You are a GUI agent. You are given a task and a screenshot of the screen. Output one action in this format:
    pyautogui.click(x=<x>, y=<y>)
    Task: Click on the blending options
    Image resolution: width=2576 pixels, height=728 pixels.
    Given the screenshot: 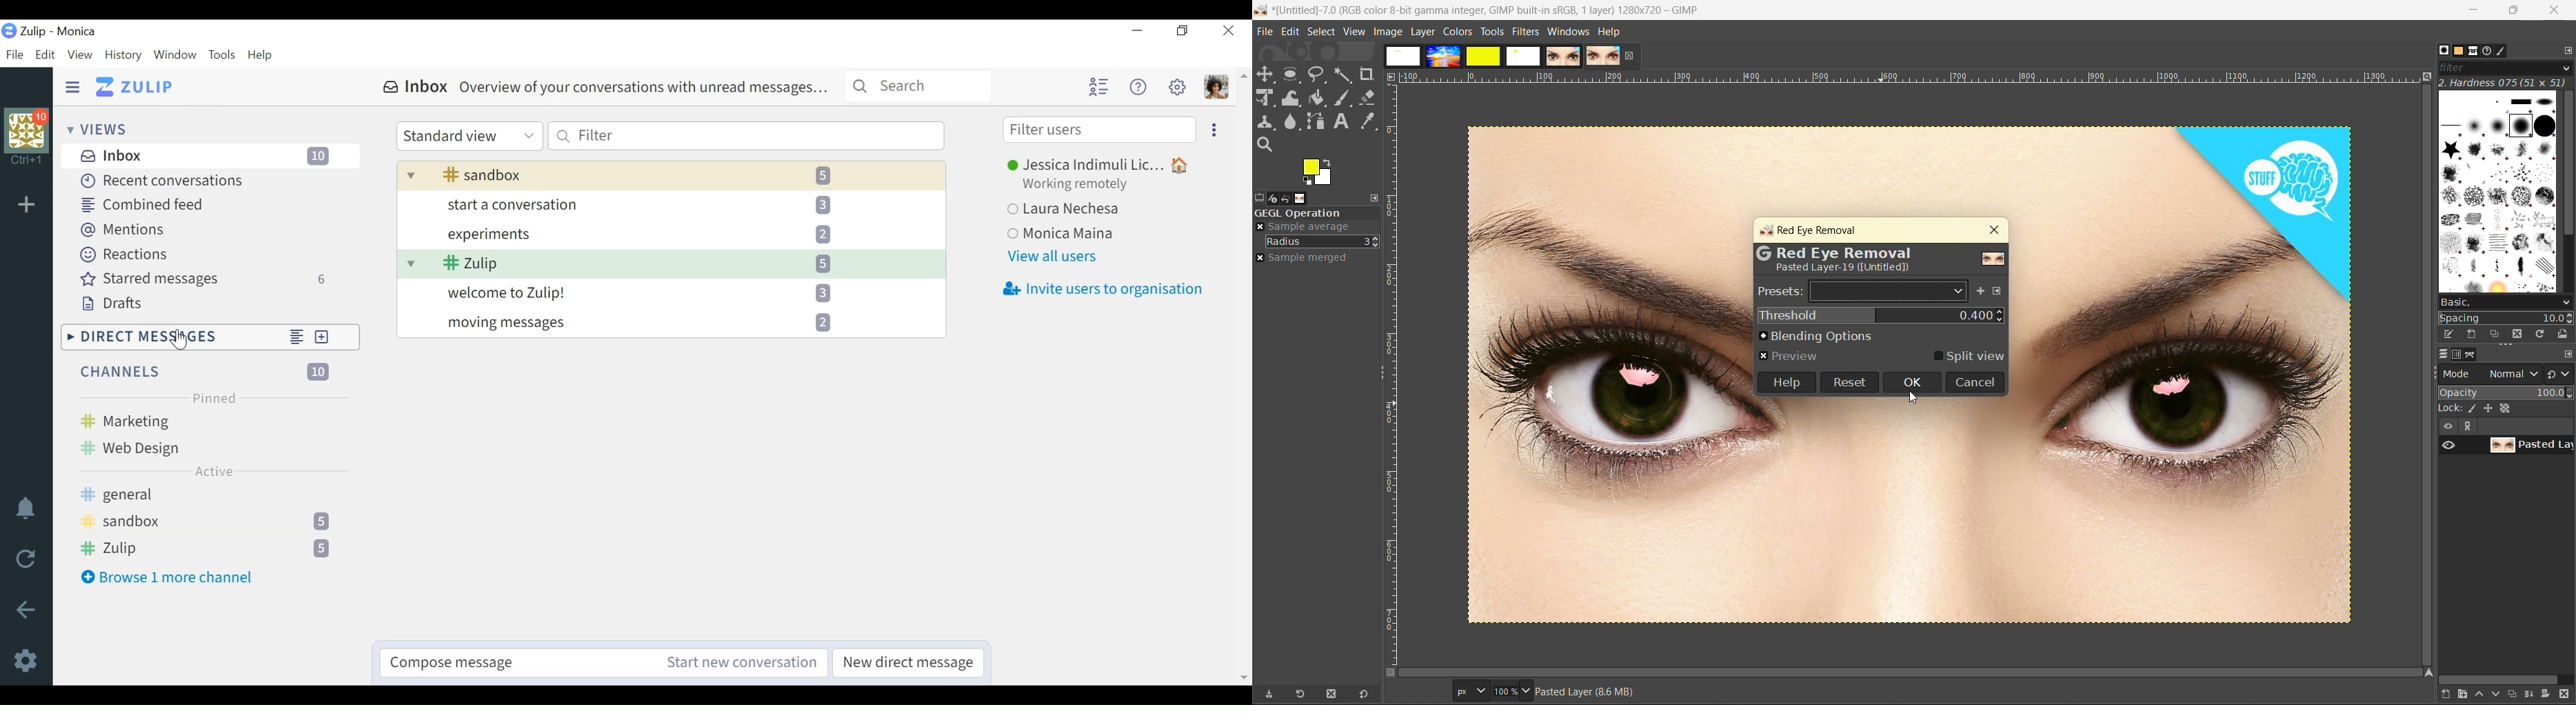 What is the action you would take?
    pyautogui.click(x=1827, y=335)
    